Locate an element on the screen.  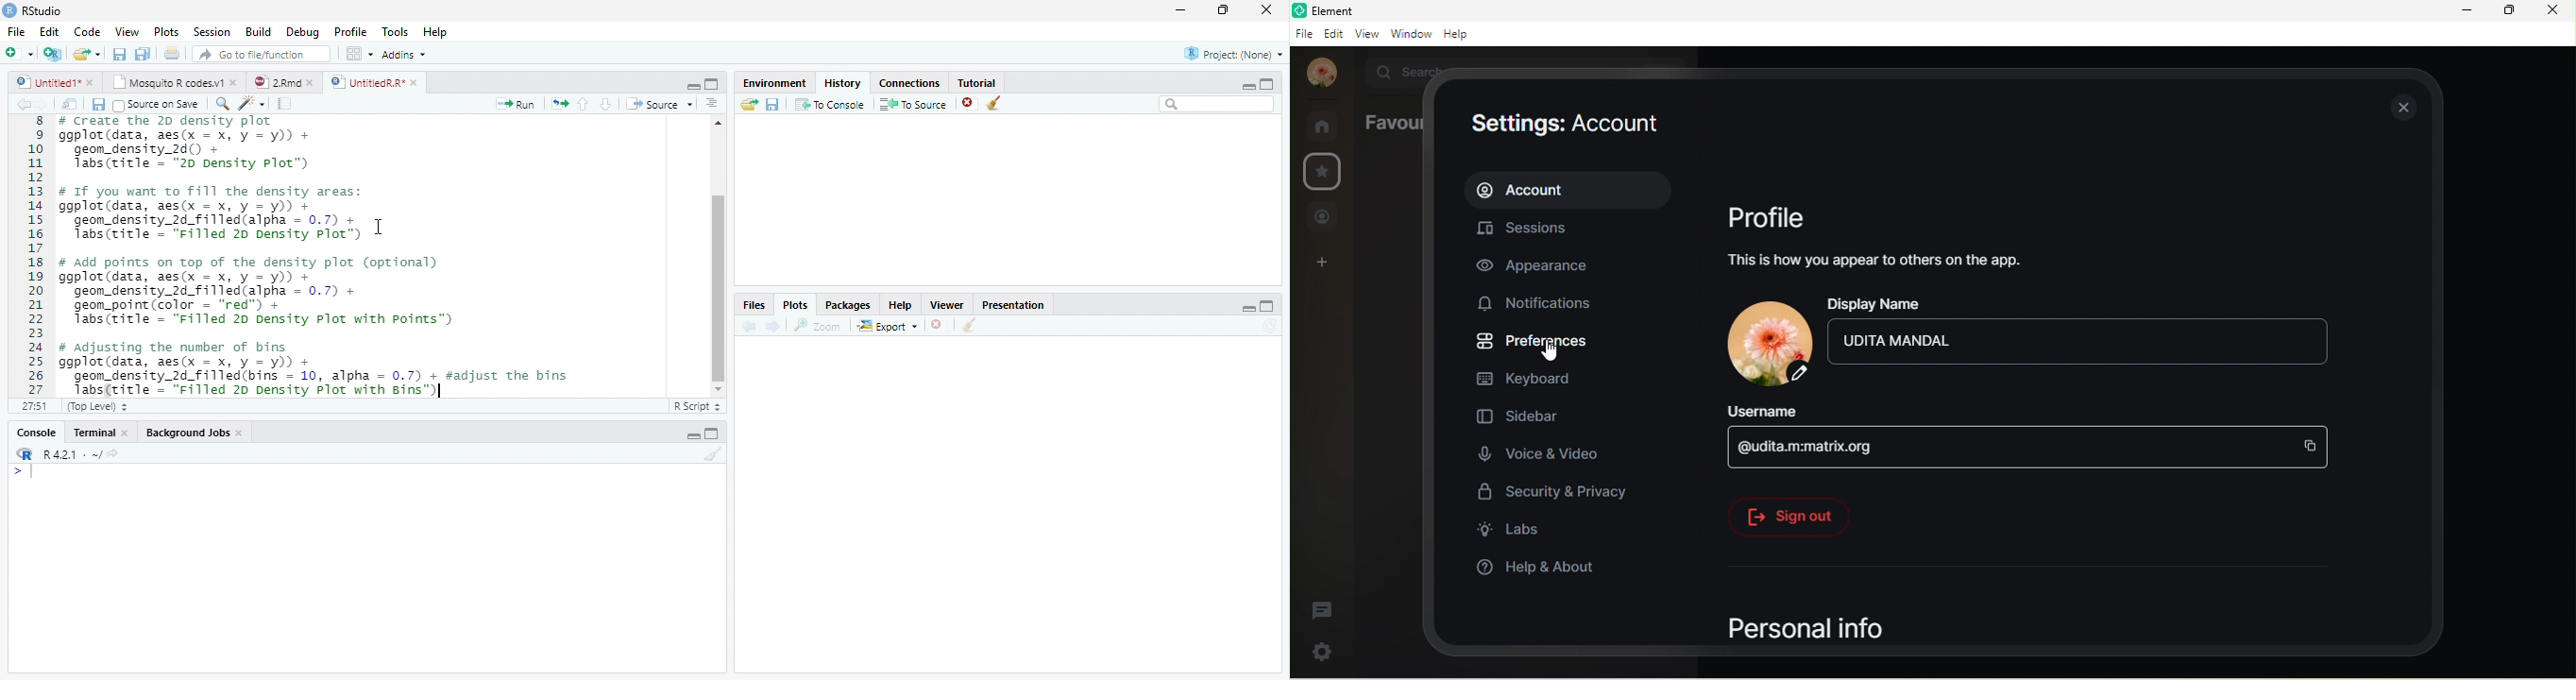
username is located at coordinates (1772, 413).